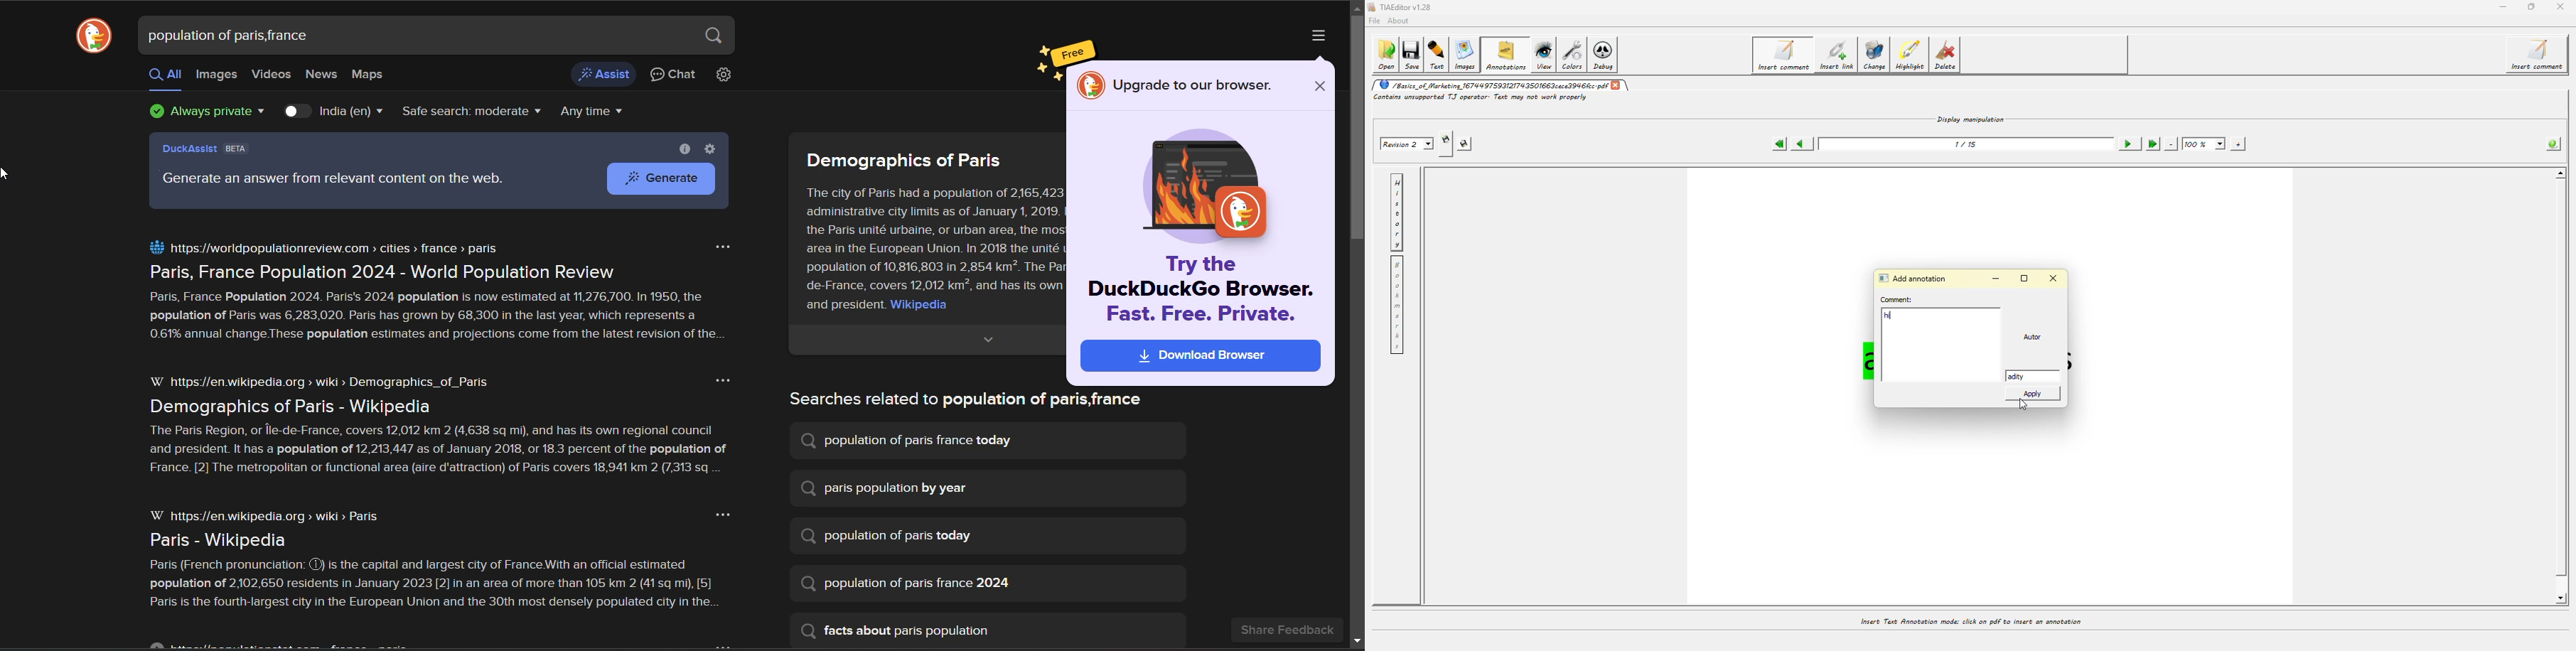 This screenshot has width=2576, height=672. What do you see at coordinates (709, 149) in the screenshot?
I see `settings` at bounding box center [709, 149].